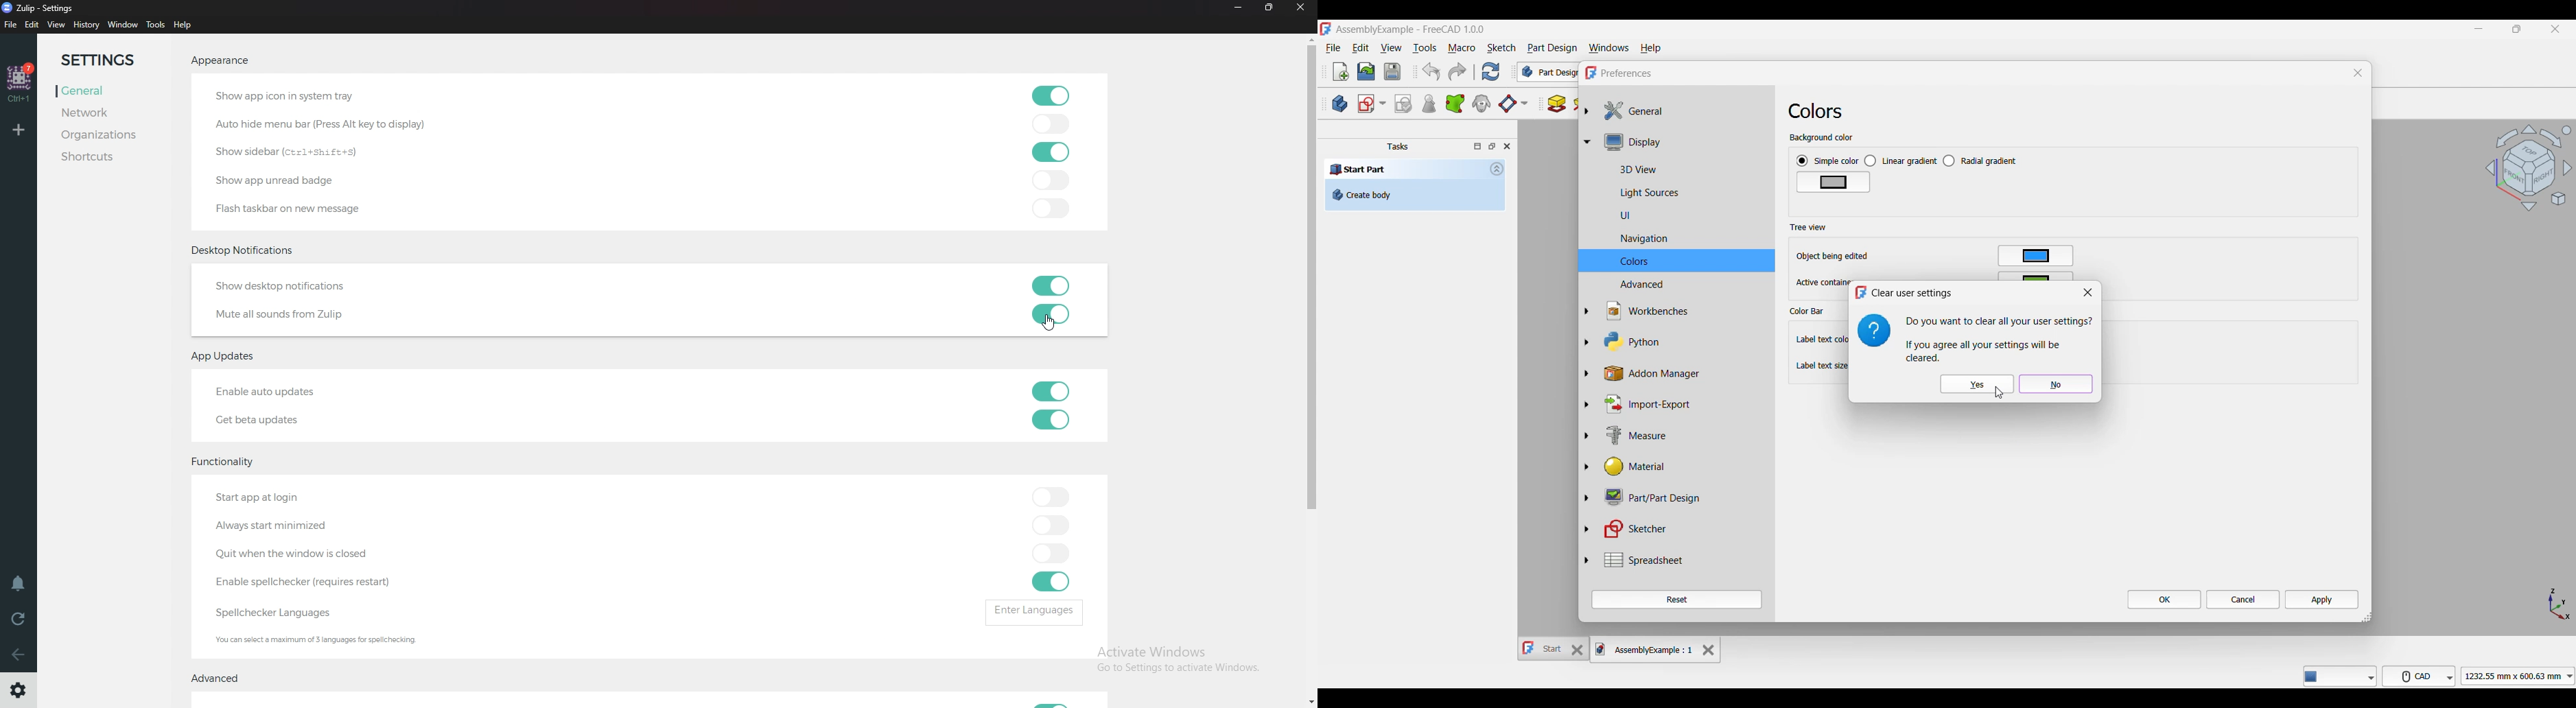 The width and height of the screenshot is (2576, 728). What do you see at coordinates (1491, 71) in the screenshot?
I see `Refresh` at bounding box center [1491, 71].